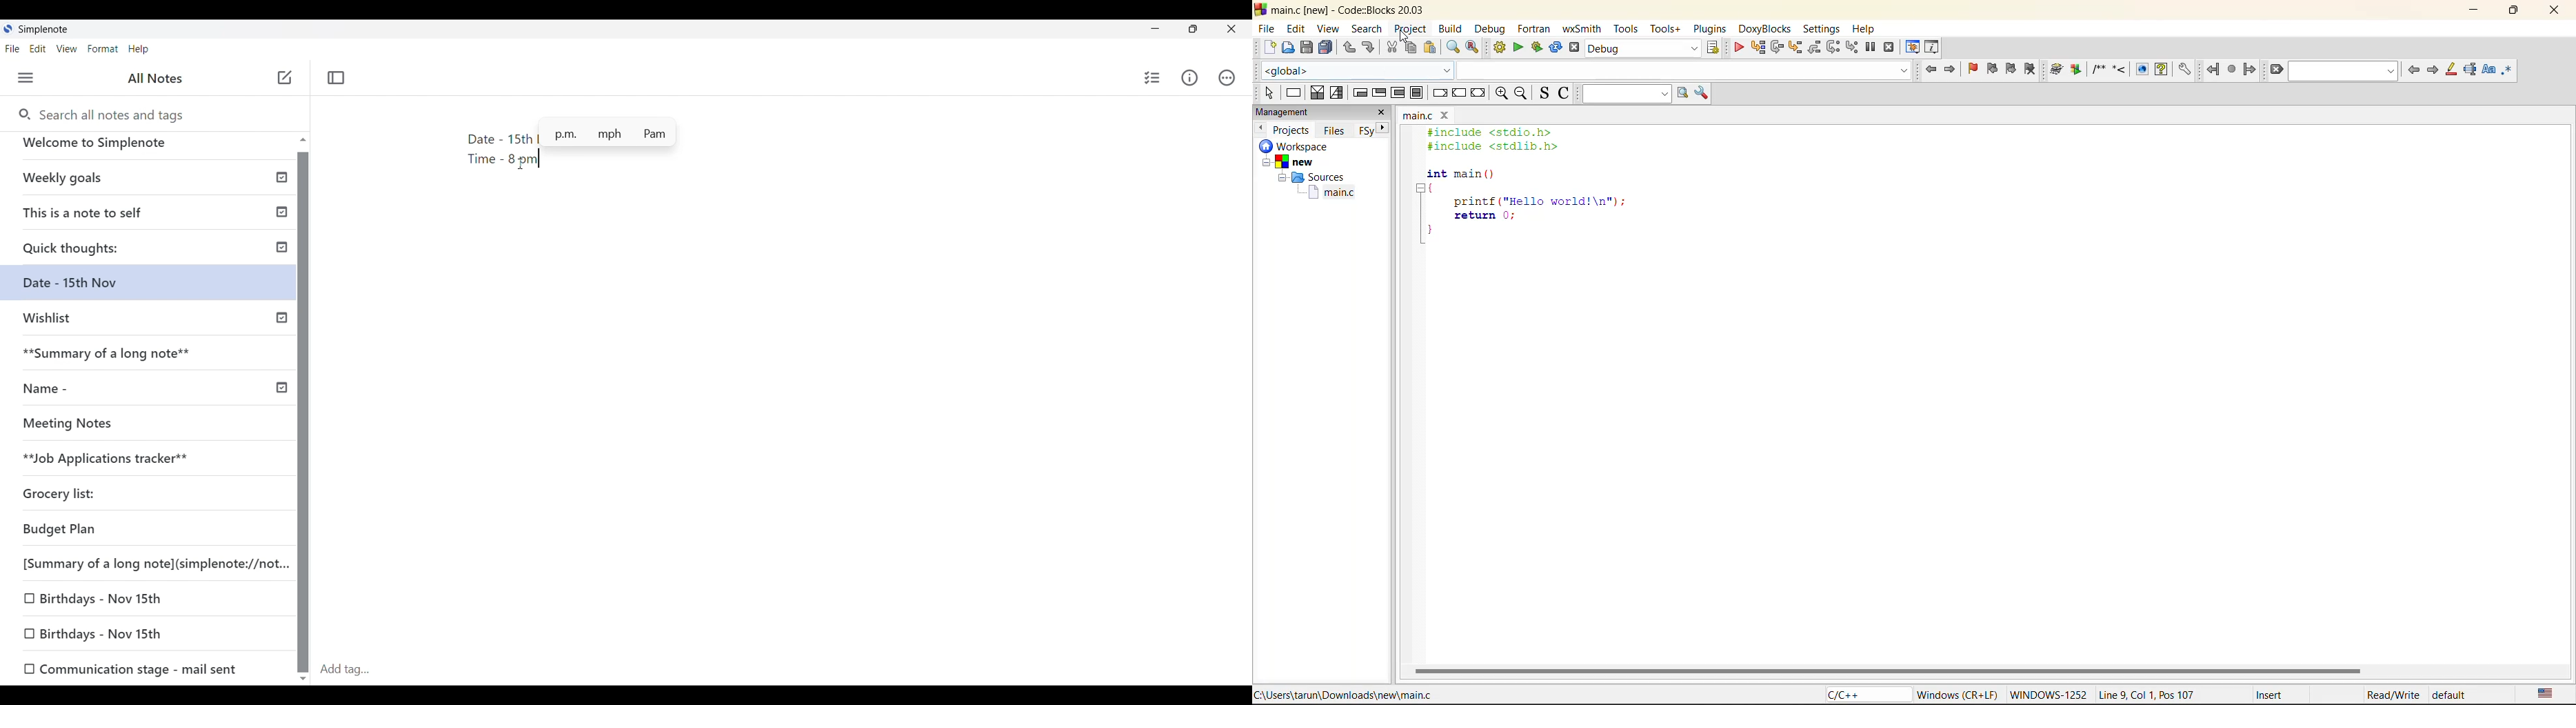 This screenshot has width=2576, height=728. What do you see at coordinates (1445, 115) in the screenshot?
I see `close` at bounding box center [1445, 115].